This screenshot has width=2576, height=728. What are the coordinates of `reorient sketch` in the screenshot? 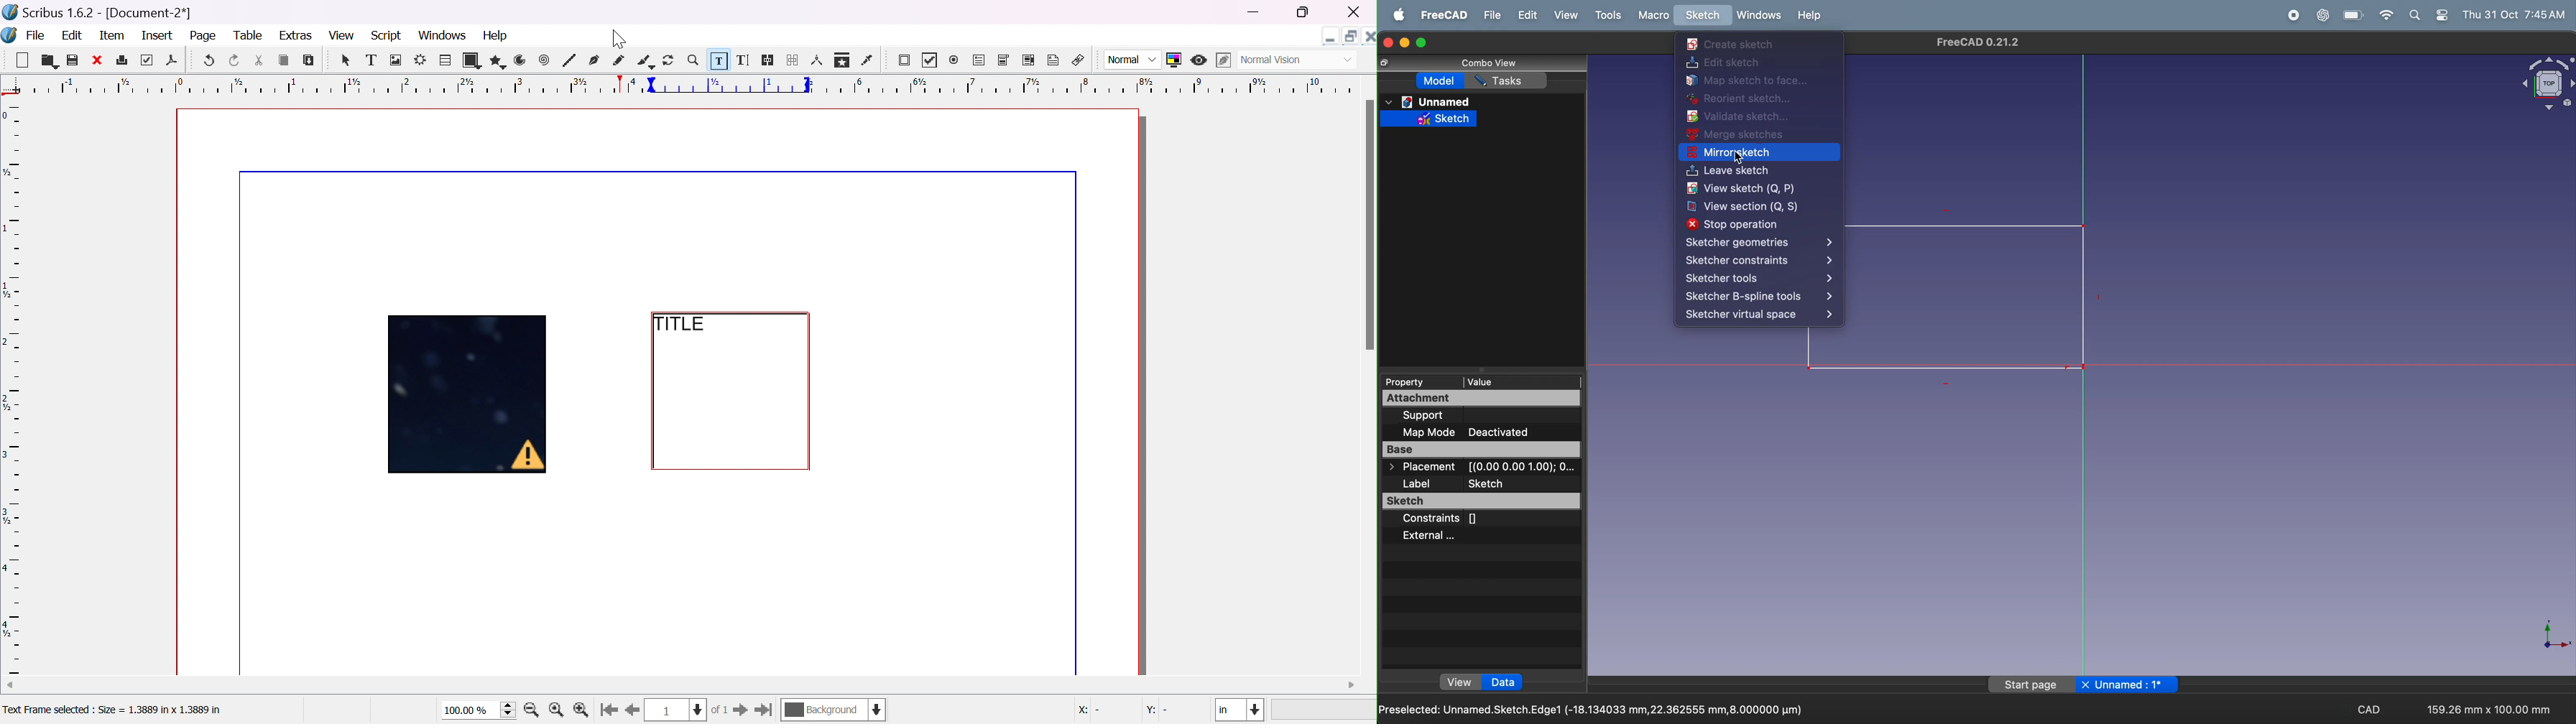 It's located at (1745, 98).